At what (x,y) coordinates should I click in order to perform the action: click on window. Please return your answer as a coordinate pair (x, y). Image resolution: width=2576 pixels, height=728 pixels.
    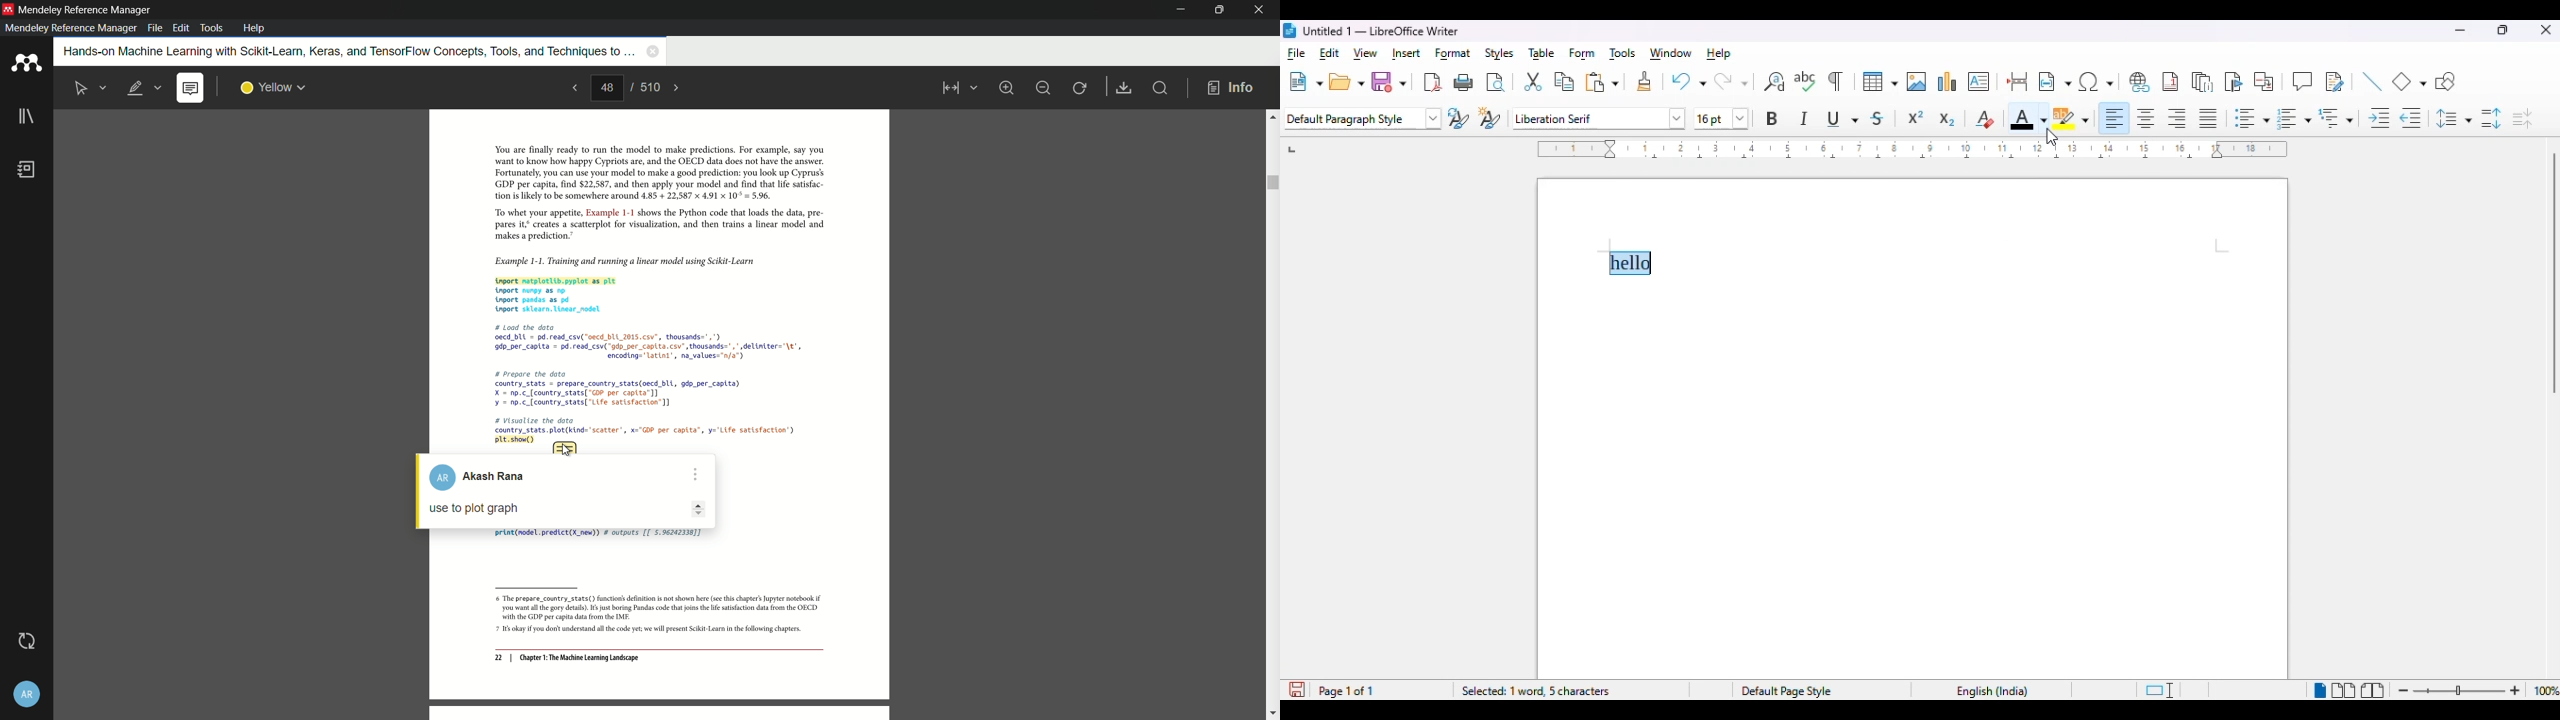
    Looking at the image, I should click on (1670, 53).